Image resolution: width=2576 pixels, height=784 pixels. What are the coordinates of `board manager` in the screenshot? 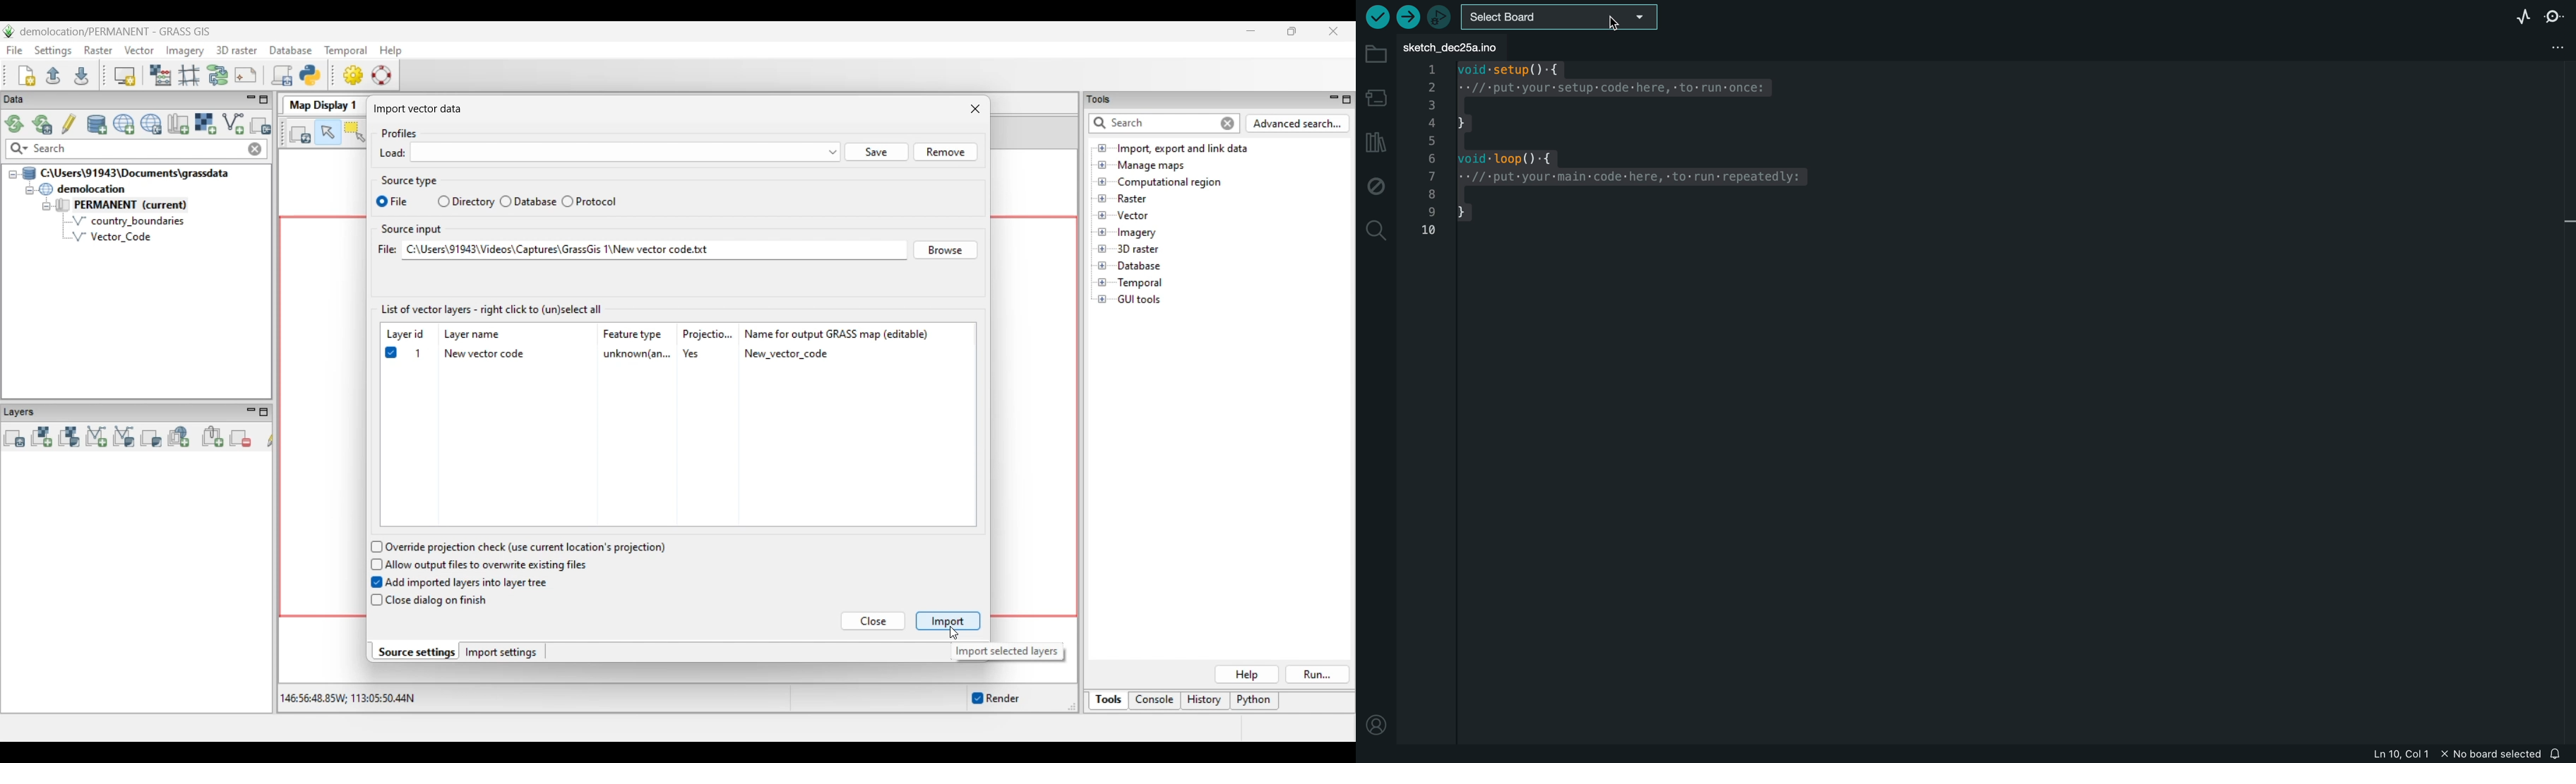 It's located at (1375, 97).